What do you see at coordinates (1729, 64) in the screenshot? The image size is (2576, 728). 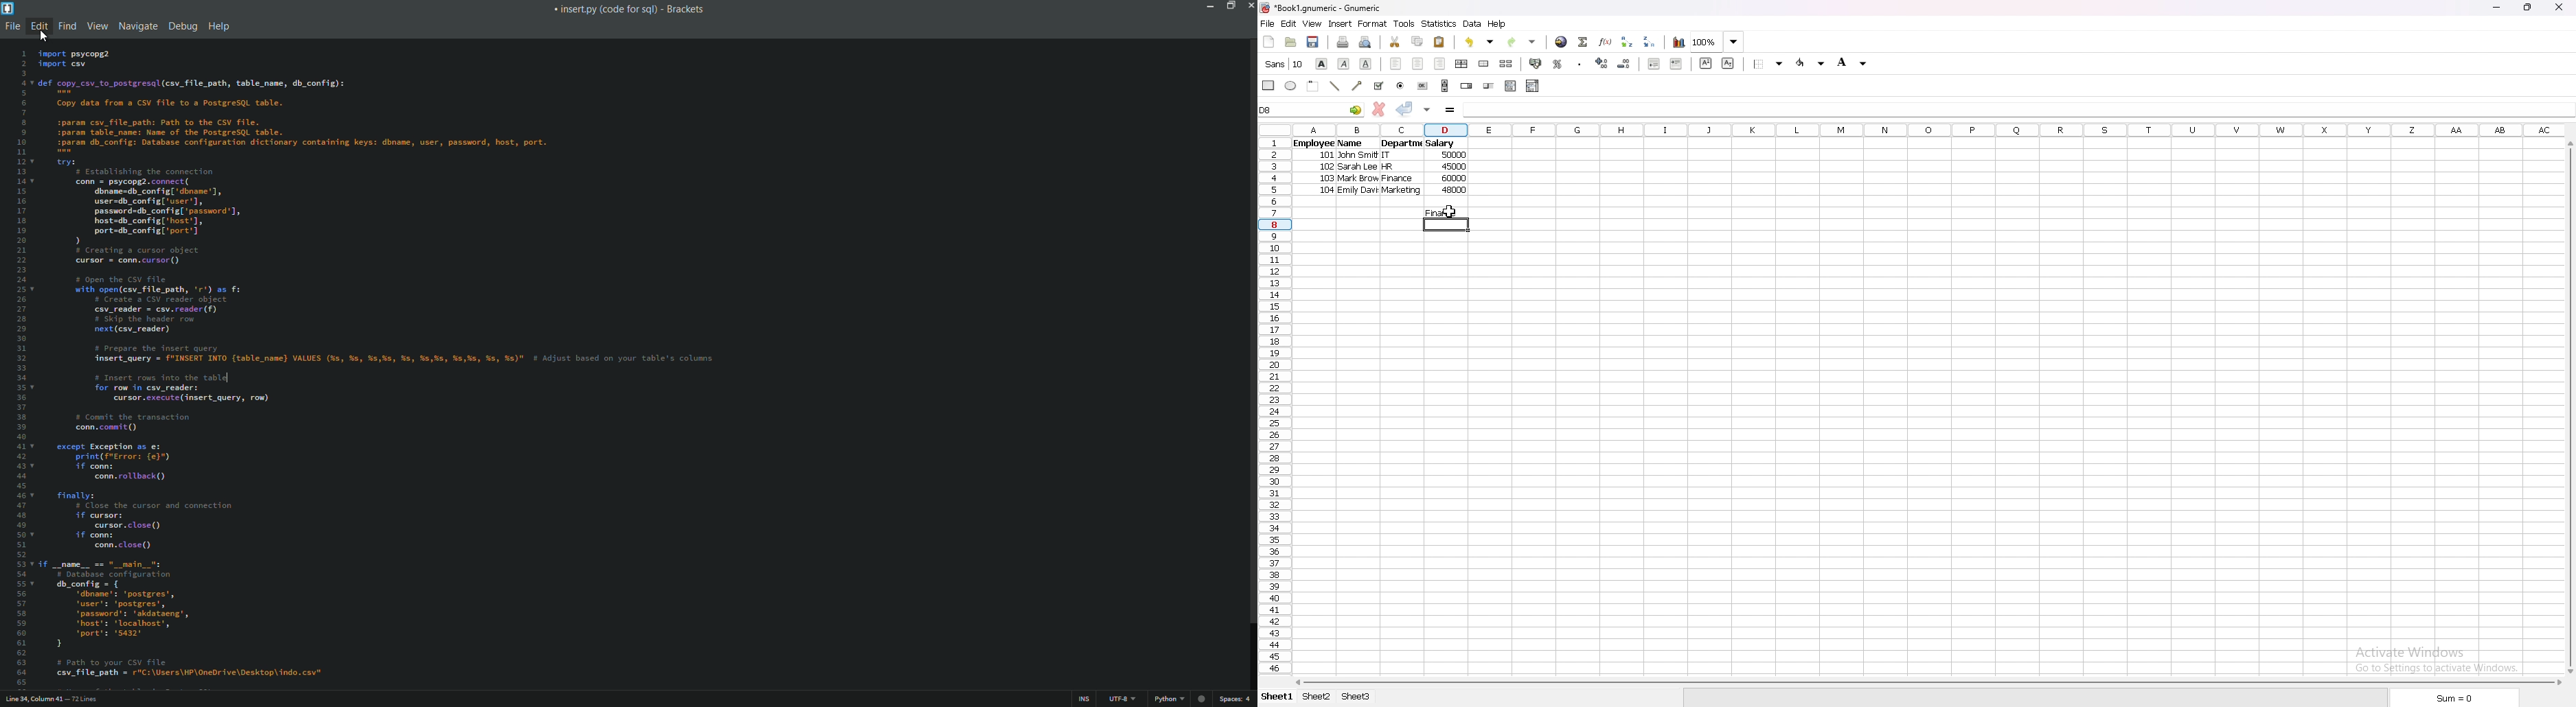 I see `subscript` at bounding box center [1729, 64].